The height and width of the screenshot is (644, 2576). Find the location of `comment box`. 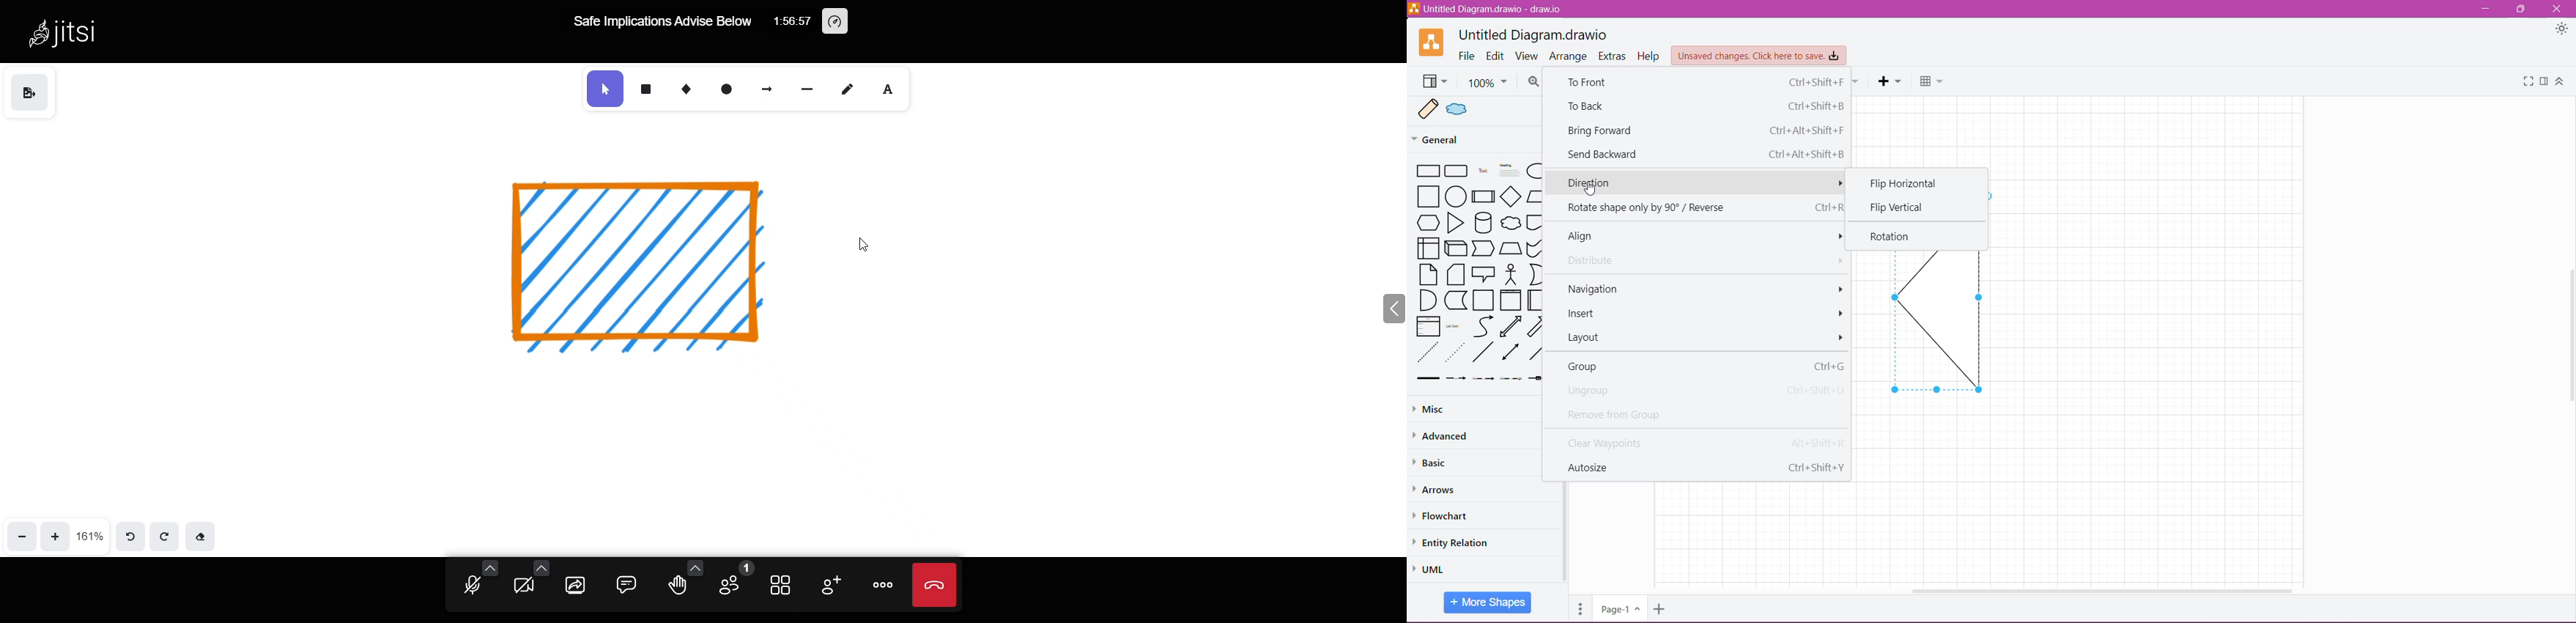

comment box is located at coordinates (626, 581).